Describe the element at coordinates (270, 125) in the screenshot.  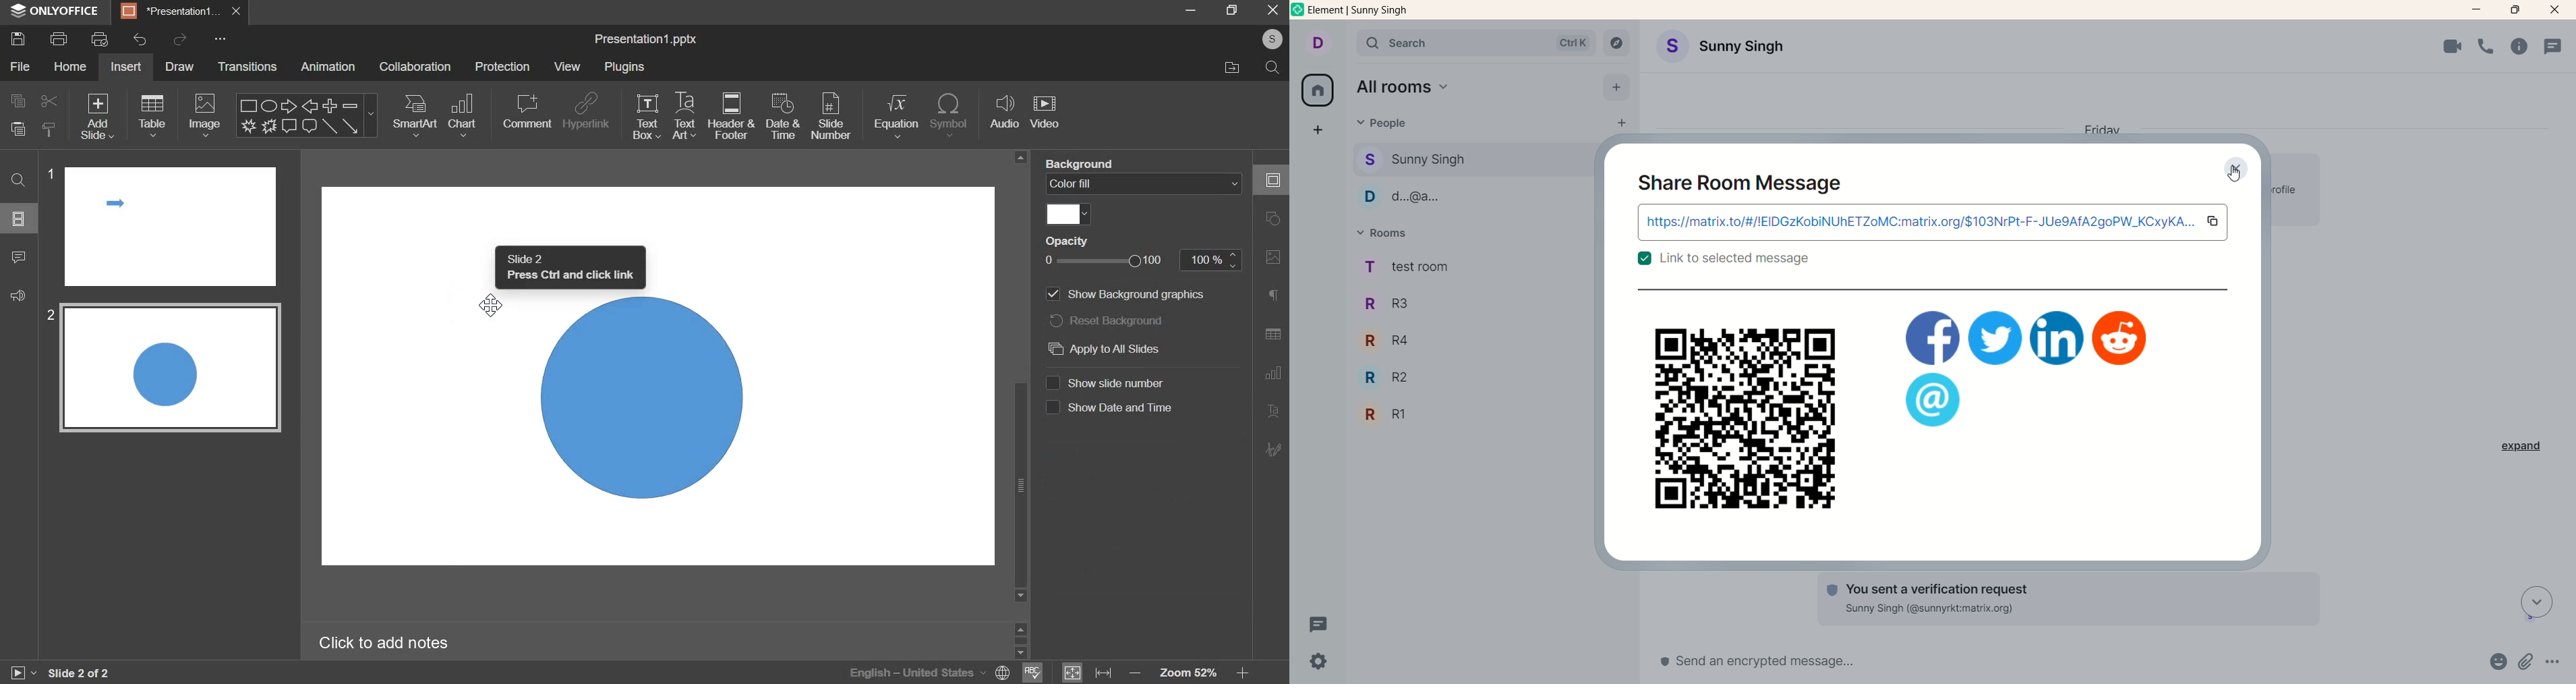
I see `Explosion 2` at that location.